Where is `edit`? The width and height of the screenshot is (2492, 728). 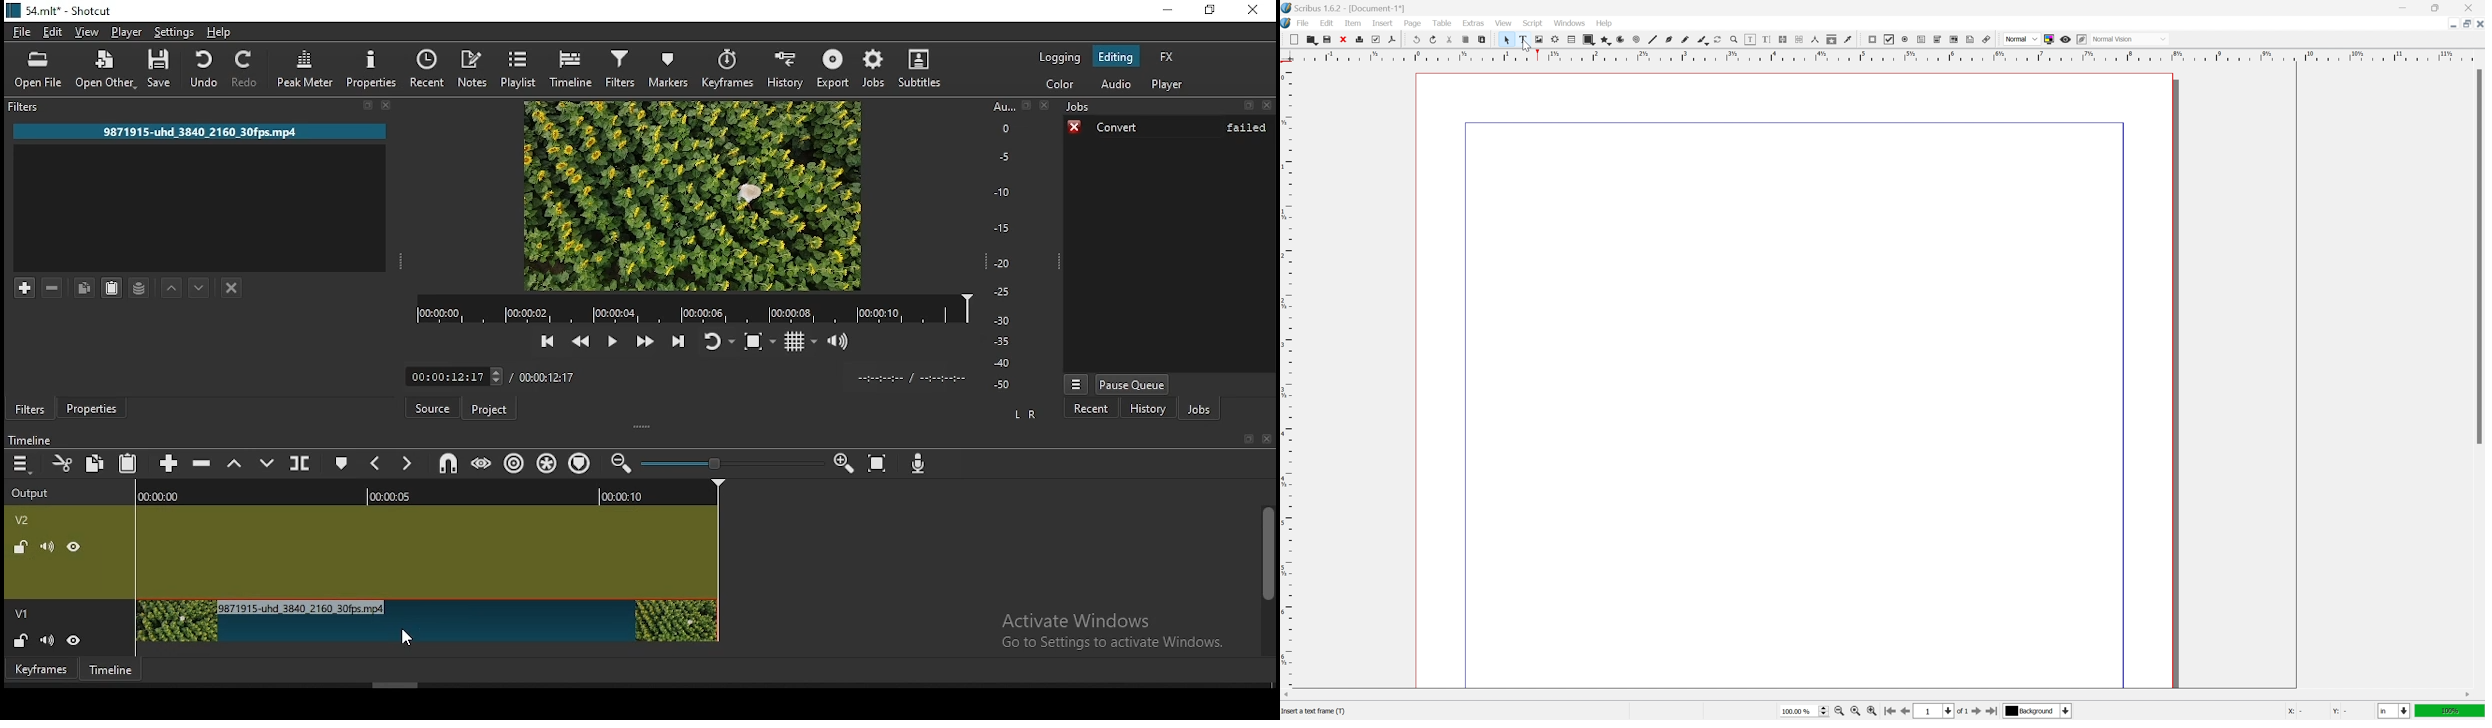
edit is located at coordinates (1327, 24).